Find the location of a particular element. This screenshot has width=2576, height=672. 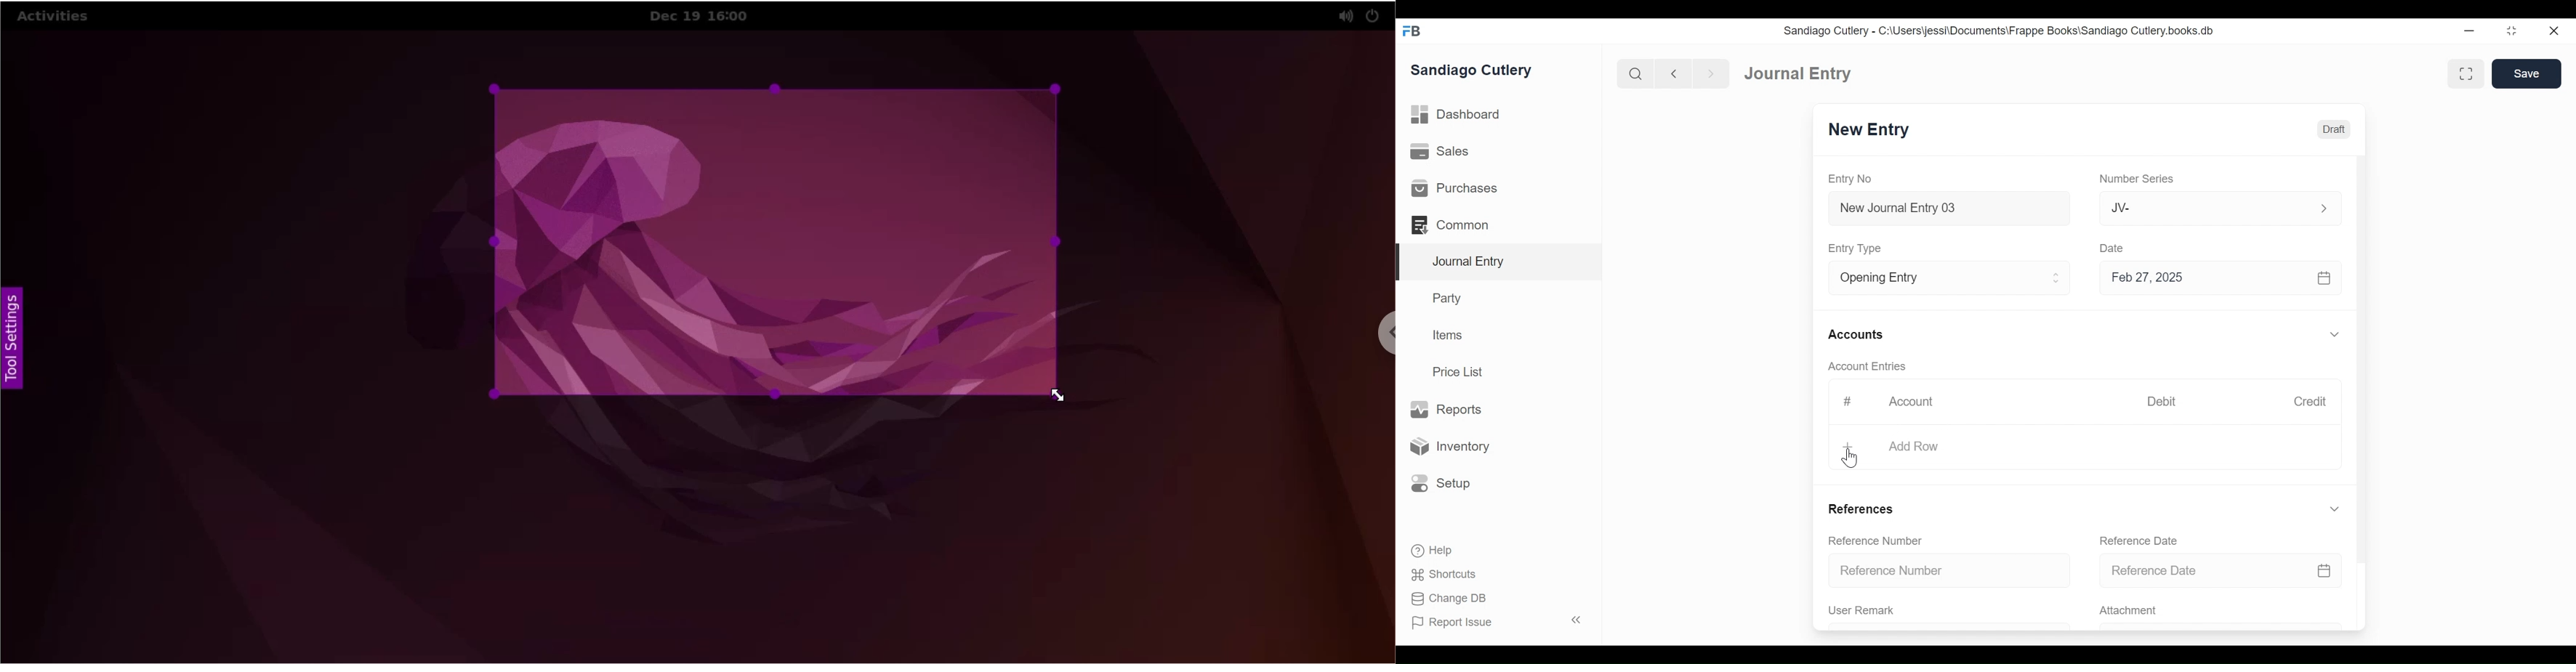

Account Entries is located at coordinates (1866, 366).